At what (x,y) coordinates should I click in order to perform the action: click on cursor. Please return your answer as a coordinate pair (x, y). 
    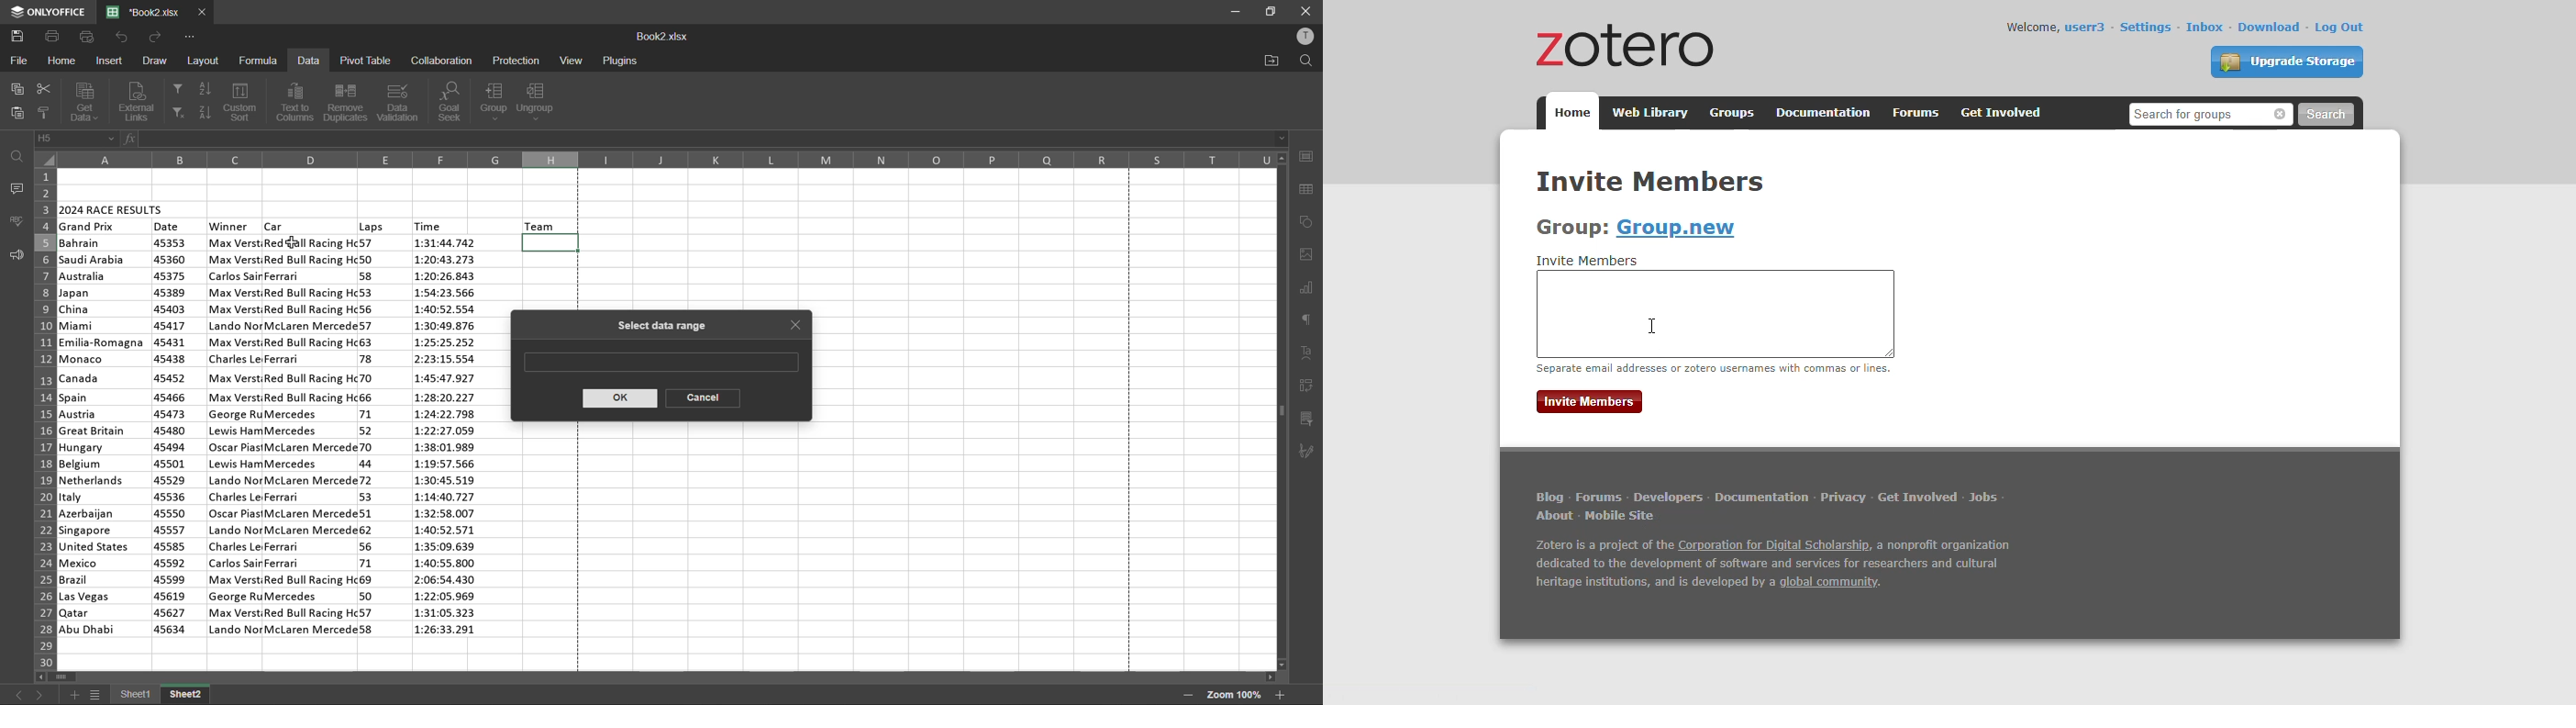
    Looking at the image, I should click on (292, 246).